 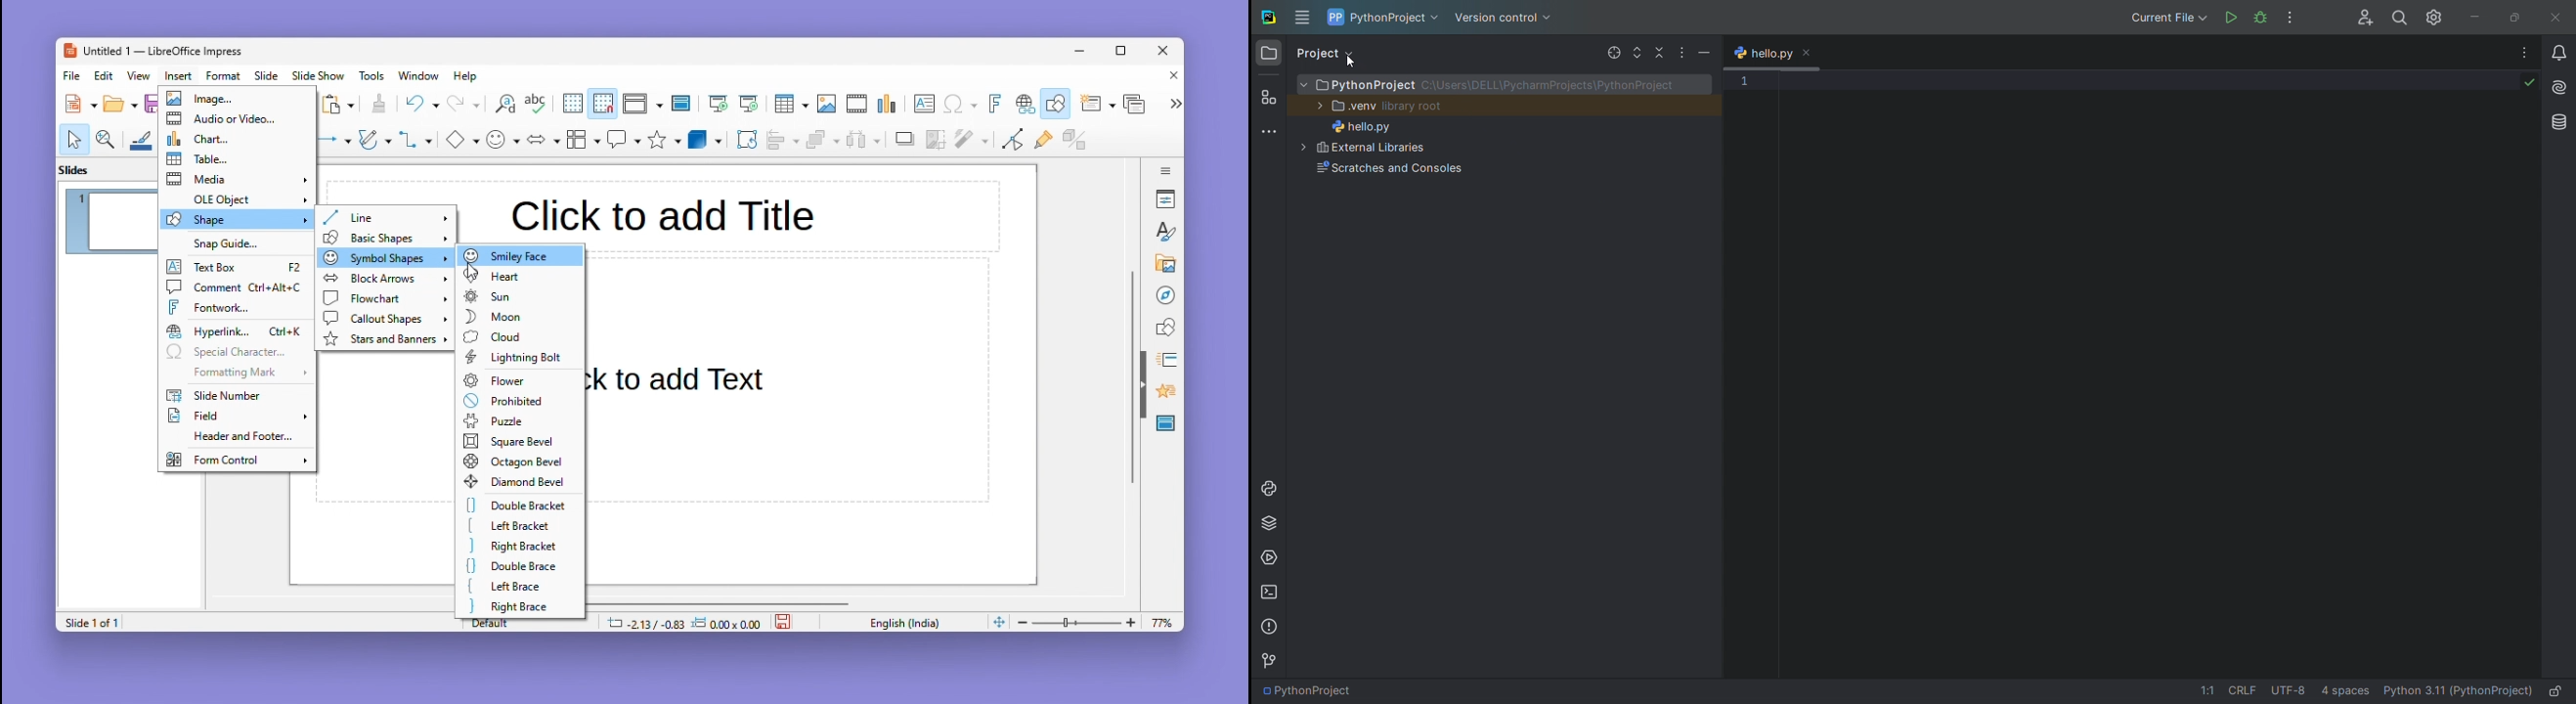 I want to click on Content, so click(x=689, y=378).